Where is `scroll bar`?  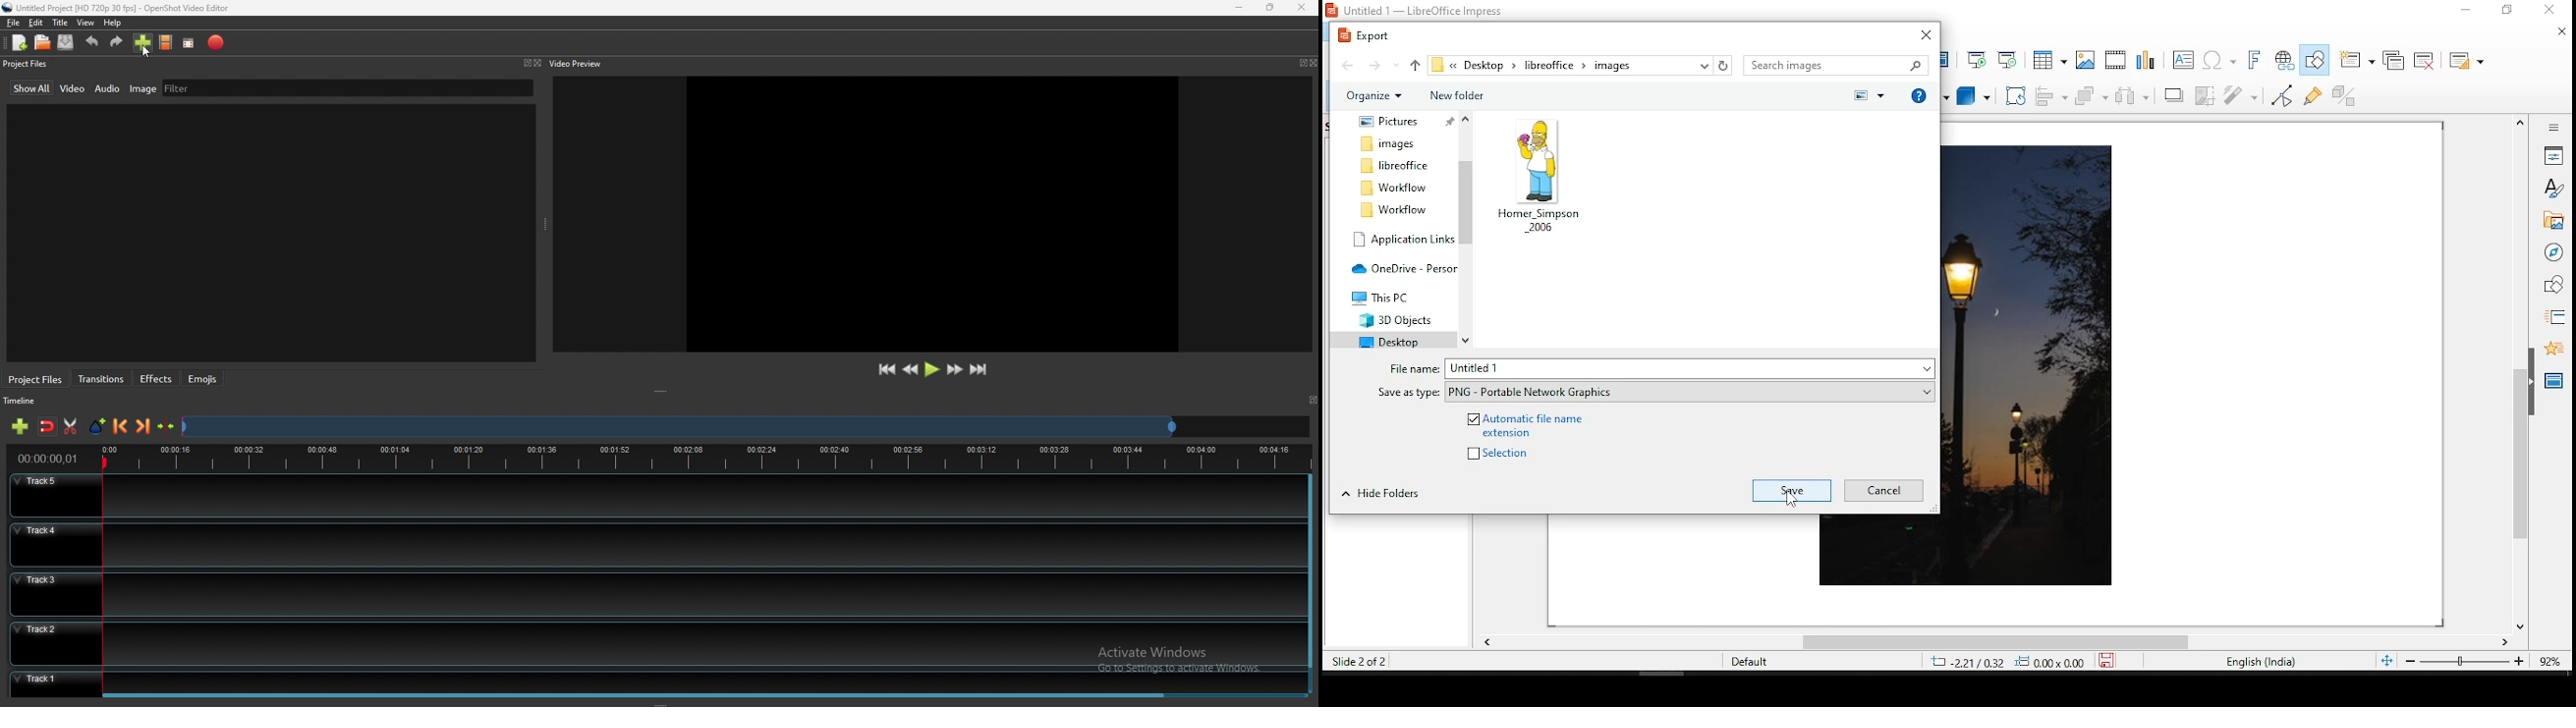
scroll bar is located at coordinates (1992, 645).